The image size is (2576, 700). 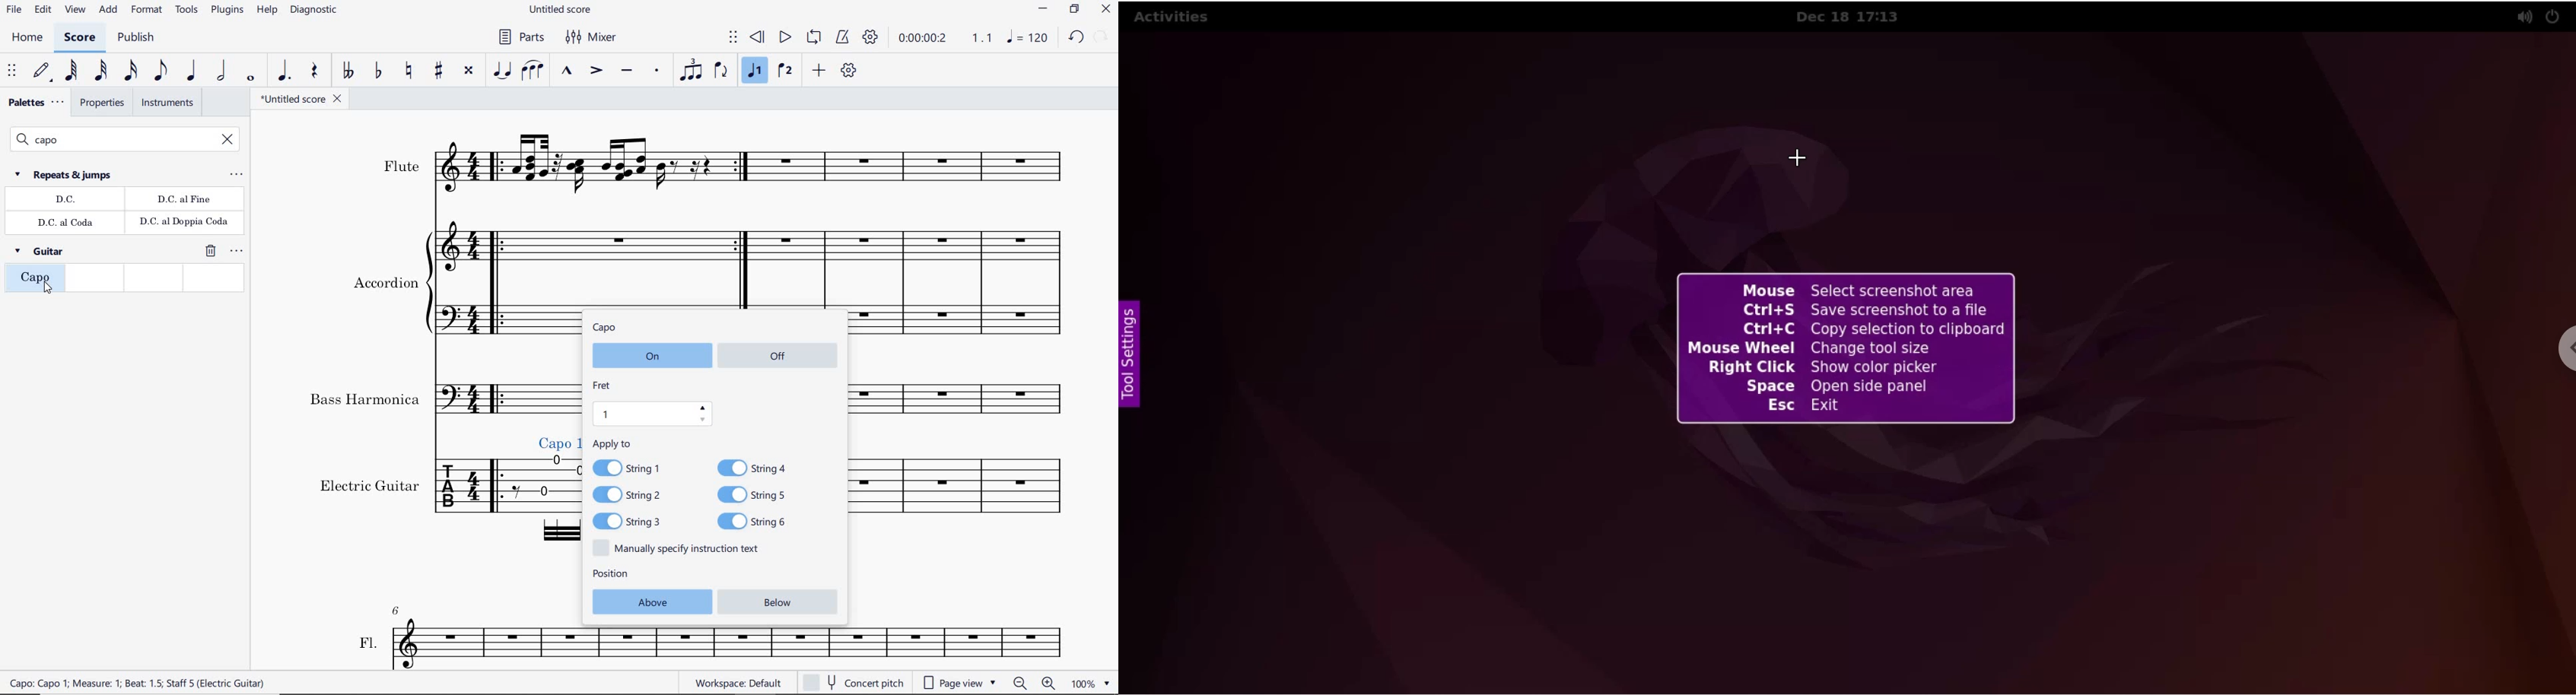 I want to click on workspace default, so click(x=739, y=682).